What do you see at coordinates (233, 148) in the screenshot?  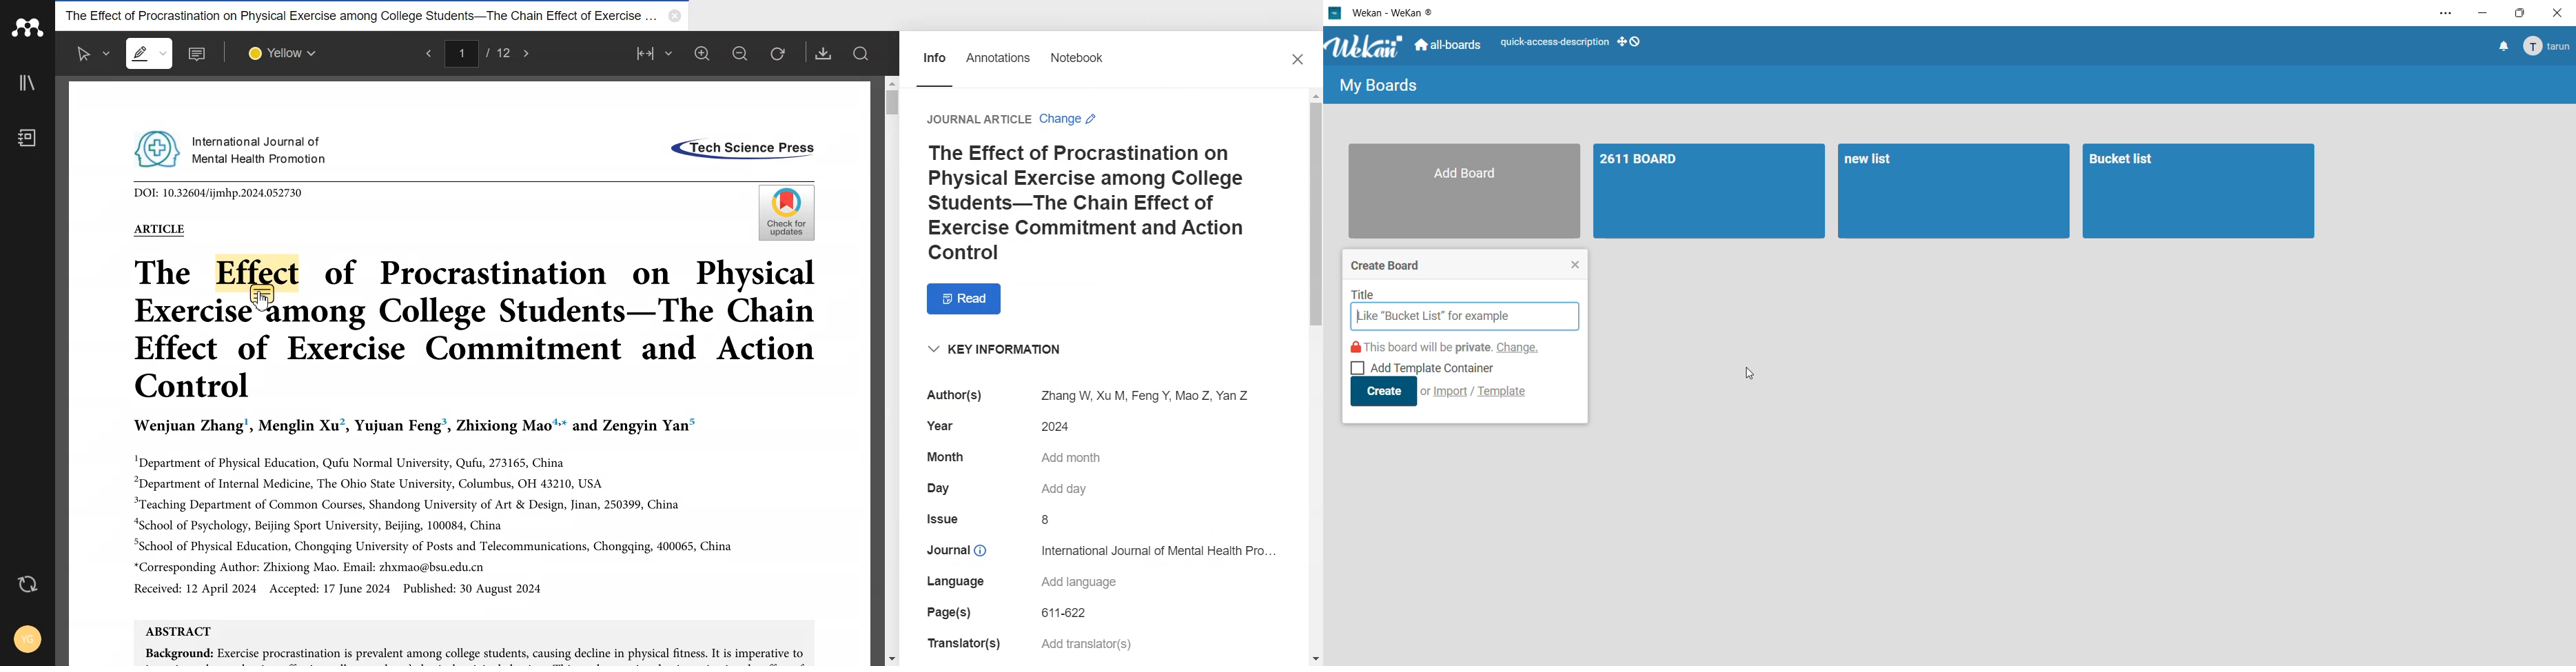 I see `International Journal of
Mental Health Promotion` at bounding box center [233, 148].